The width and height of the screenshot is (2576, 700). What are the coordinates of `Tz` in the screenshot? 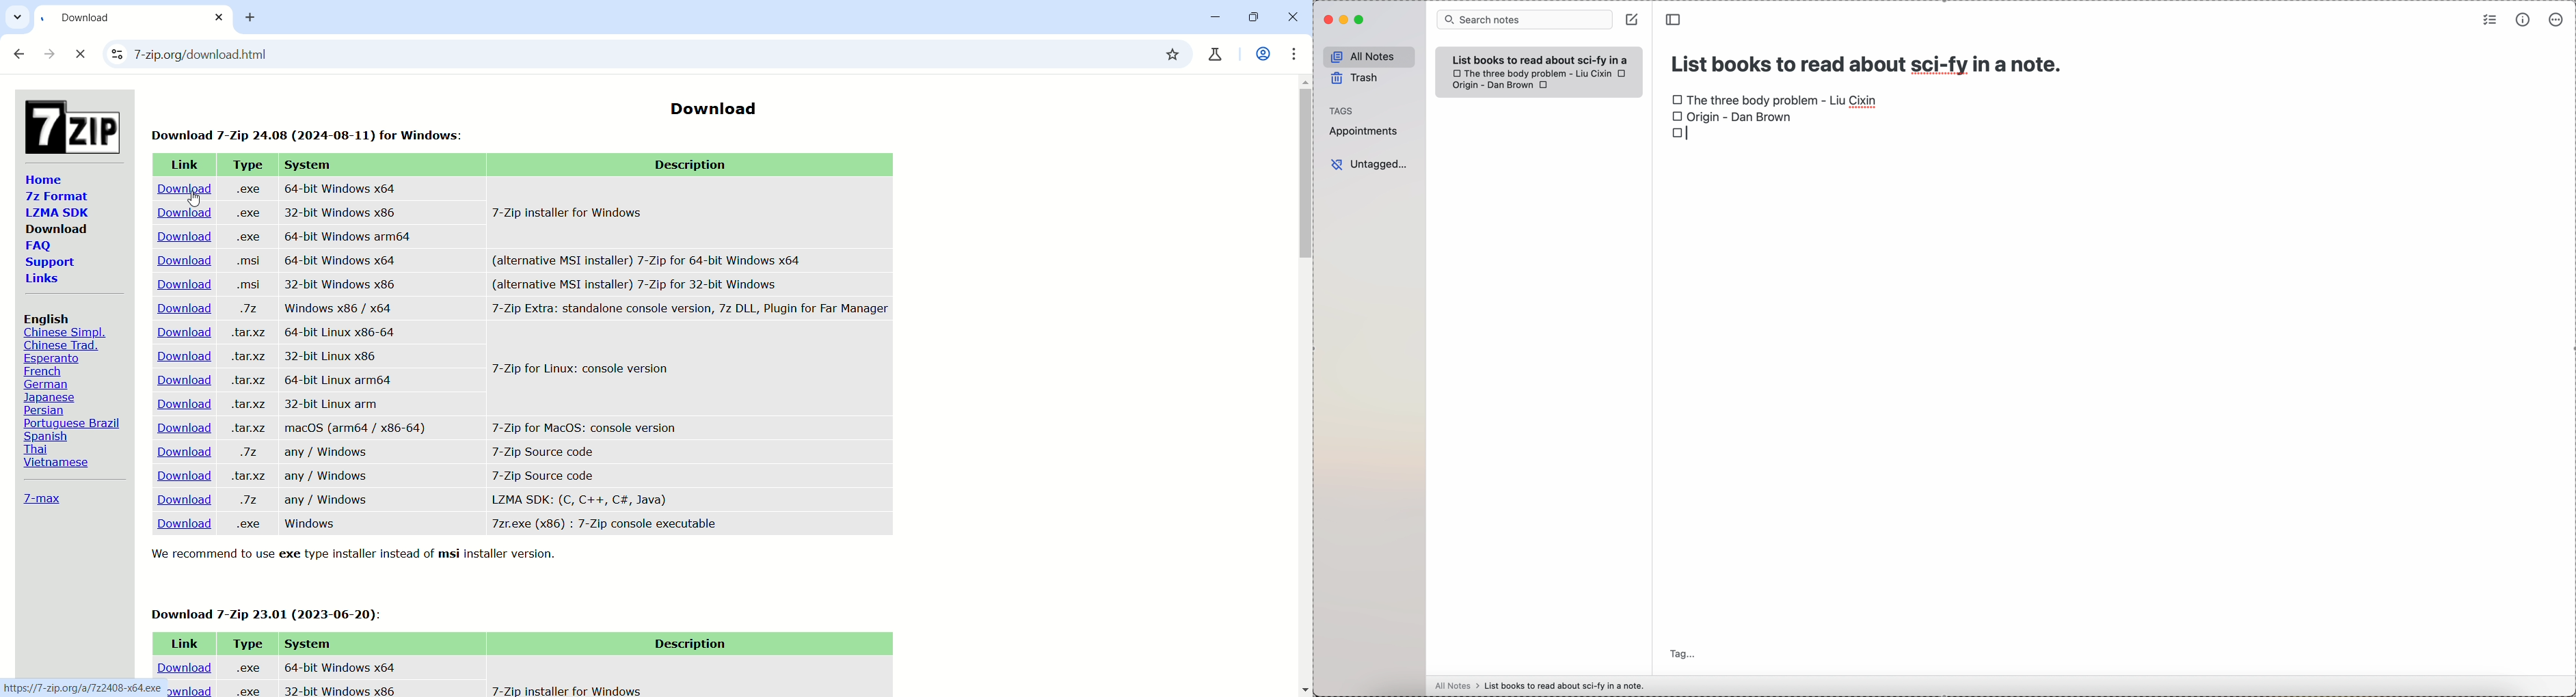 It's located at (254, 500).